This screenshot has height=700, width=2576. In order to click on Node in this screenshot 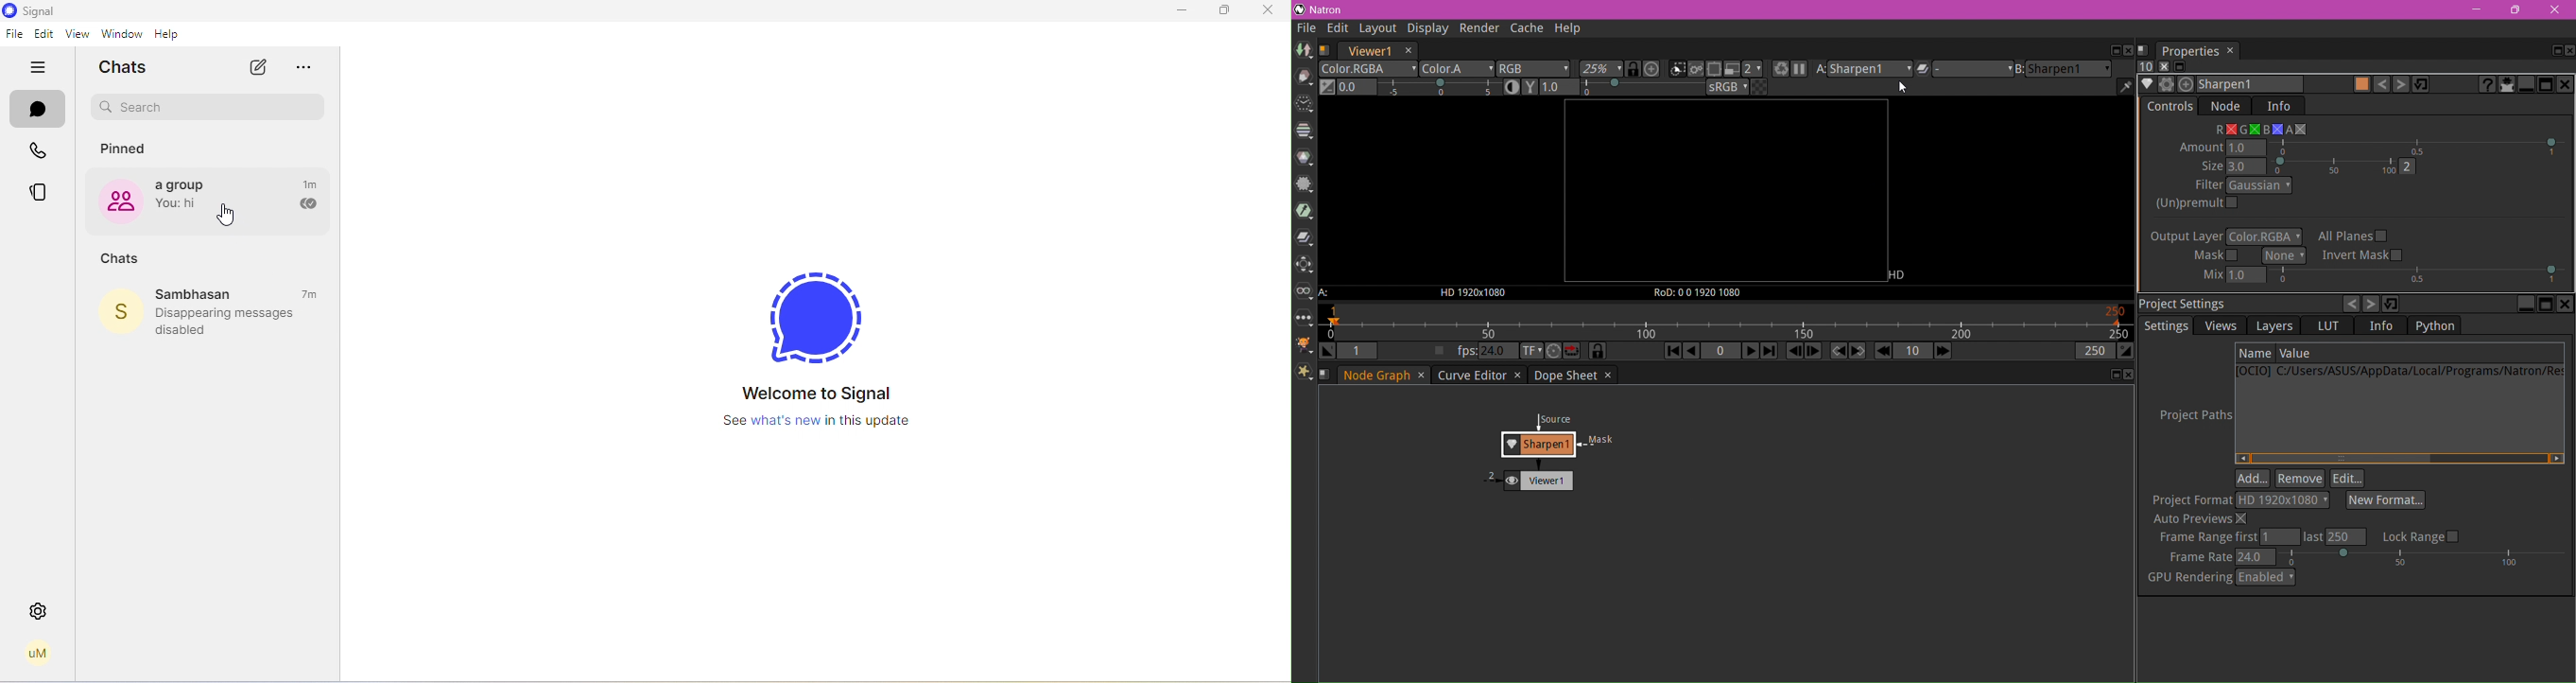, I will do `click(2225, 106)`.